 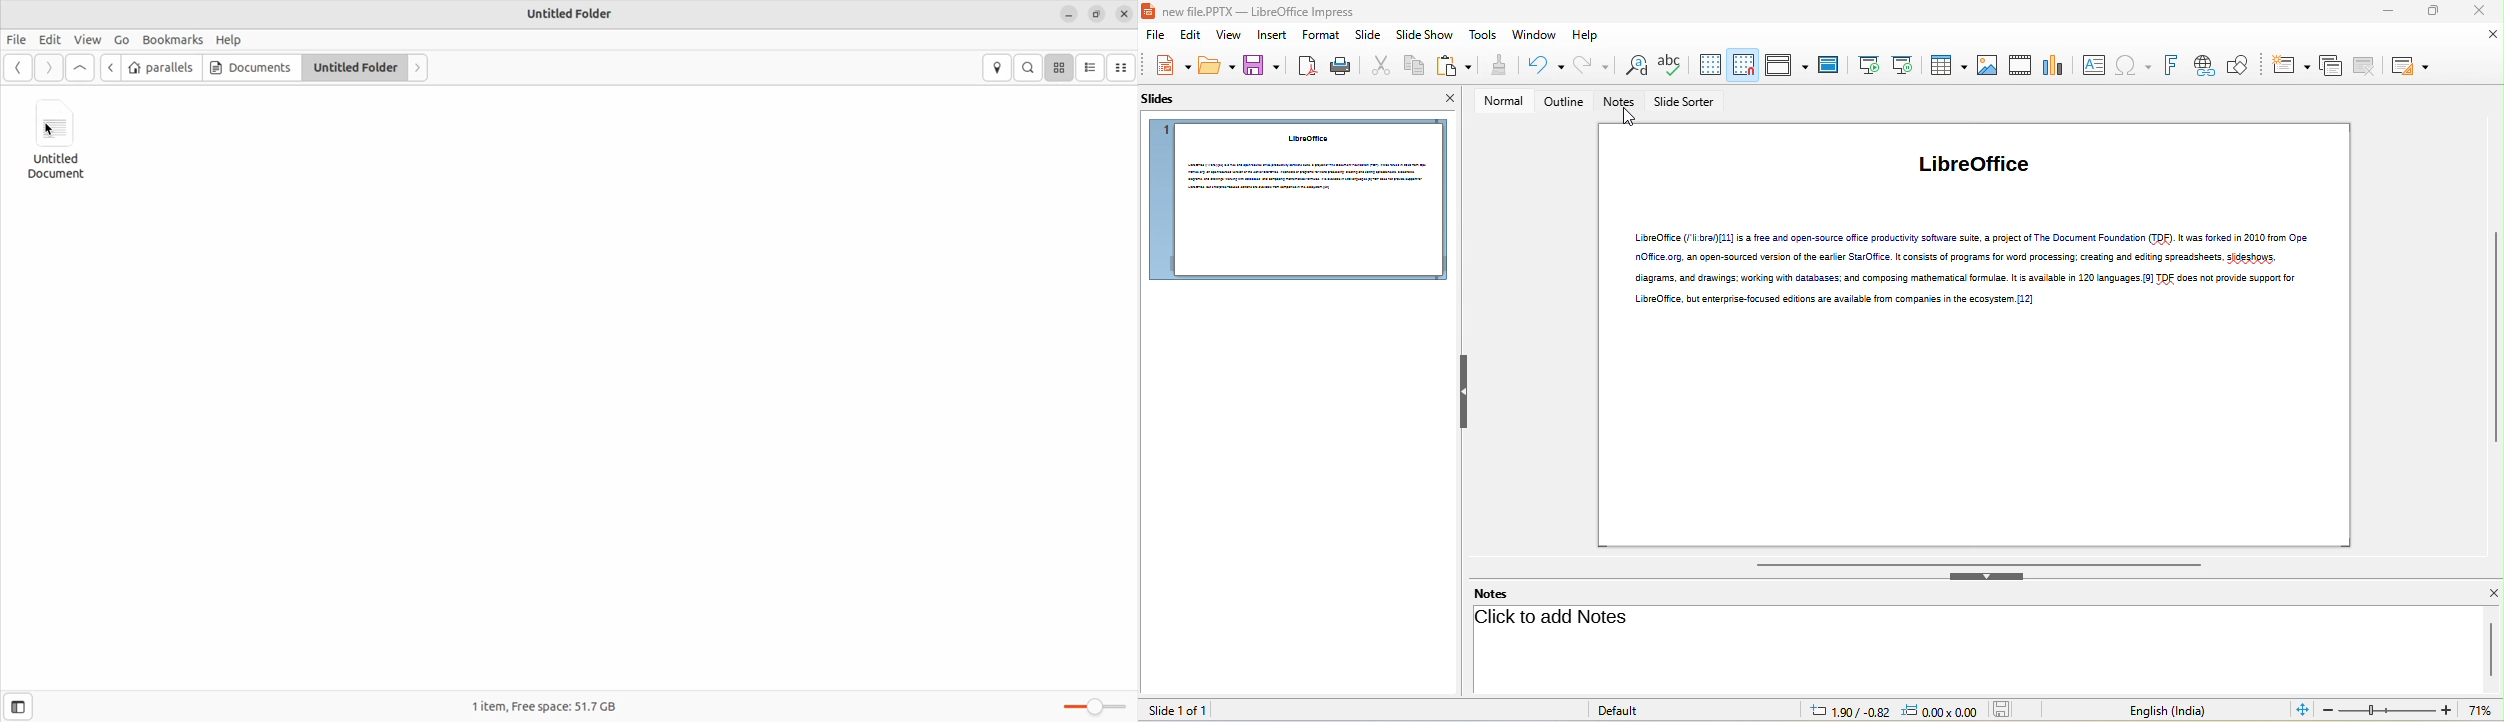 What do you see at coordinates (2022, 65) in the screenshot?
I see `audio/video` at bounding box center [2022, 65].